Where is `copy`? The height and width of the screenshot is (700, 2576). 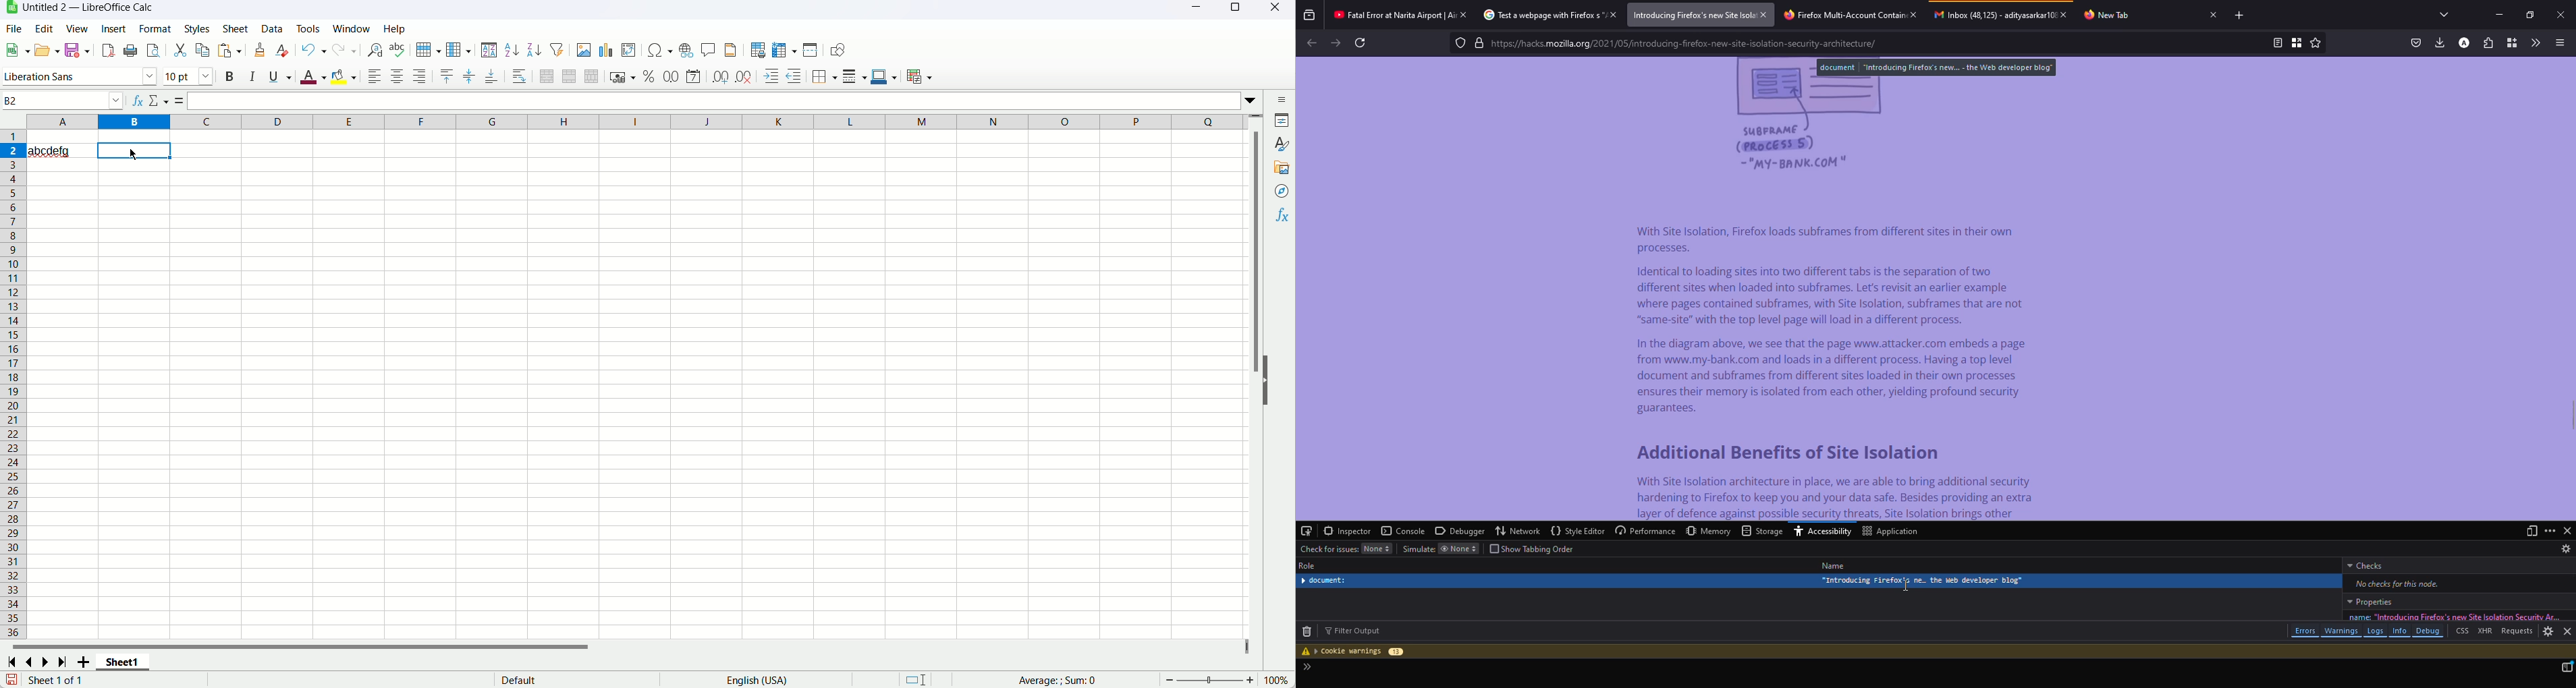 copy is located at coordinates (202, 50).